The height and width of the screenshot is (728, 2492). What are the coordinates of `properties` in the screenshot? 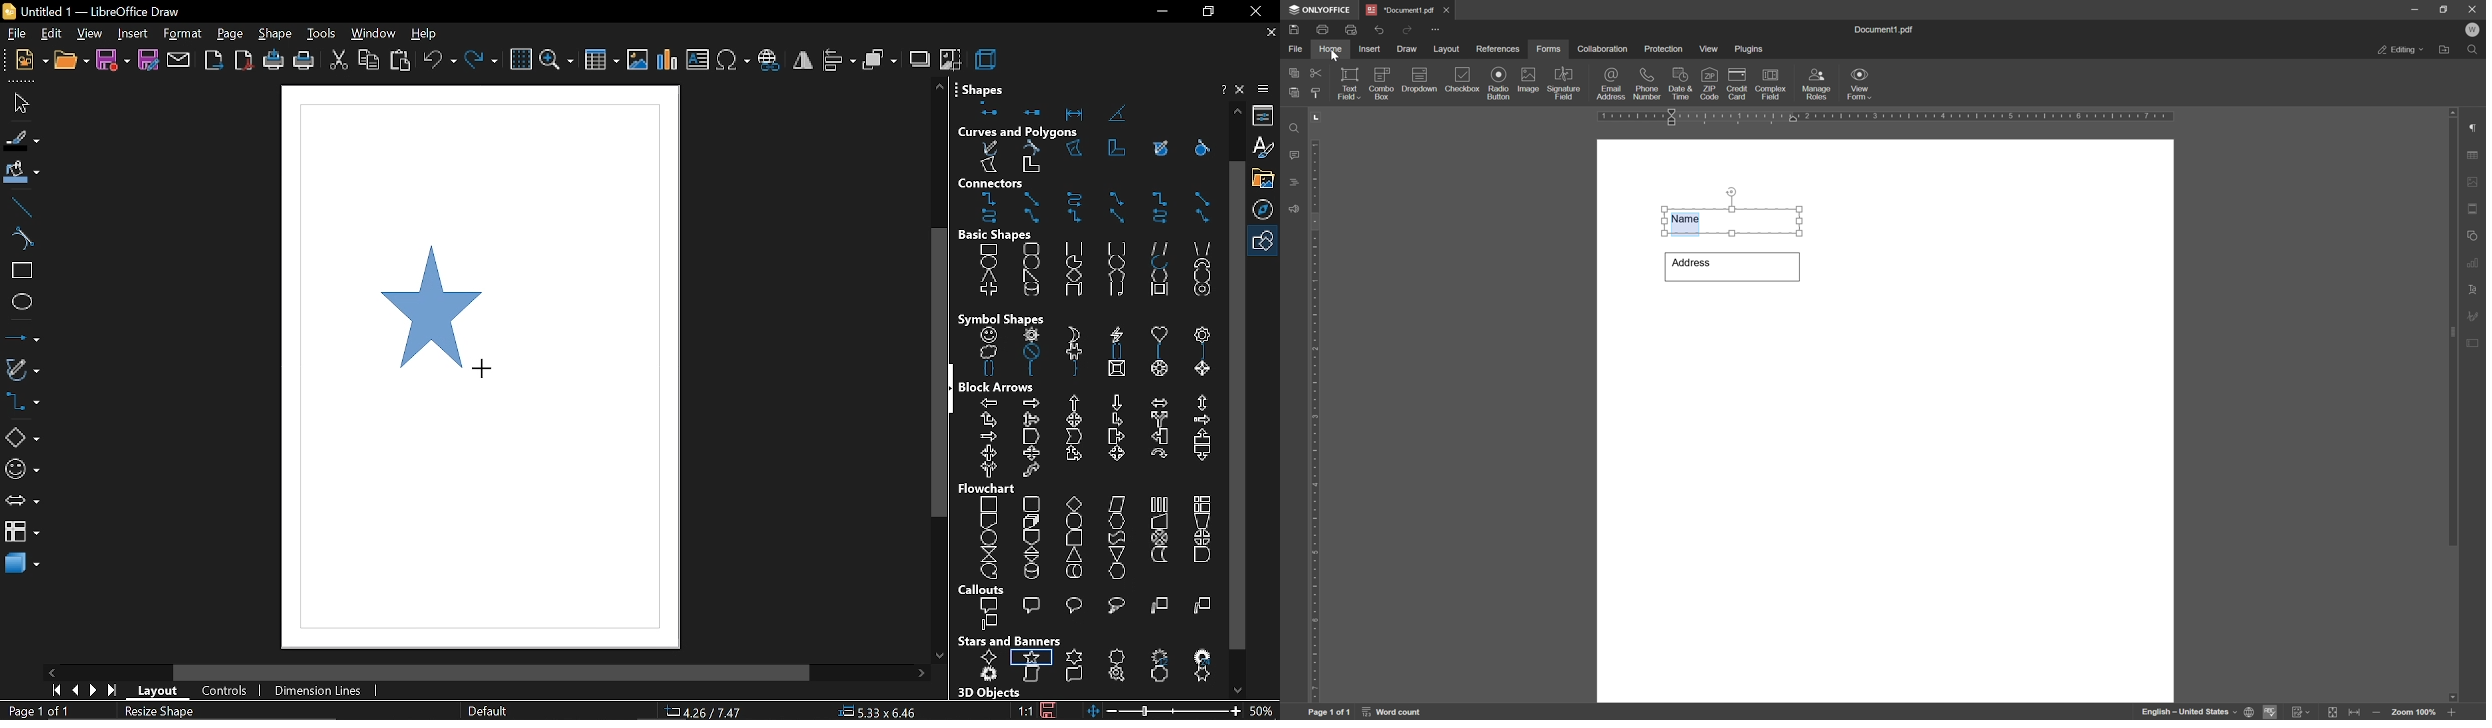 It's located at (1265, 115).